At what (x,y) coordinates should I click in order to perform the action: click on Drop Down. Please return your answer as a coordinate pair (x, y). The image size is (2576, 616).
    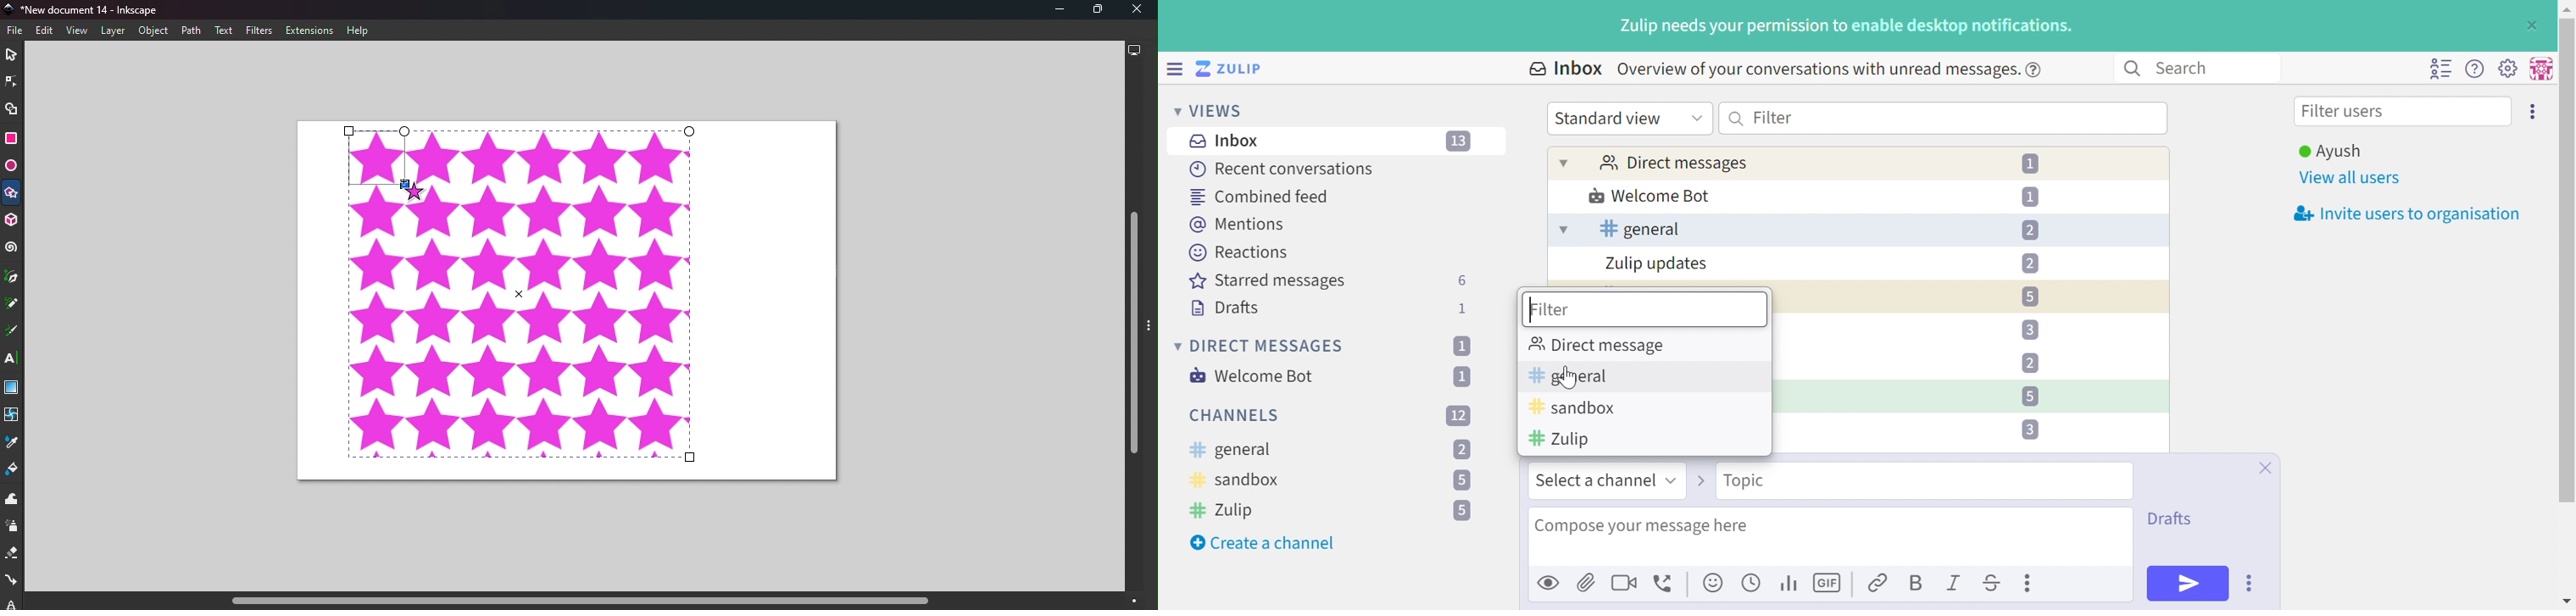
    Looking at the image, I should click on (1562, 230).